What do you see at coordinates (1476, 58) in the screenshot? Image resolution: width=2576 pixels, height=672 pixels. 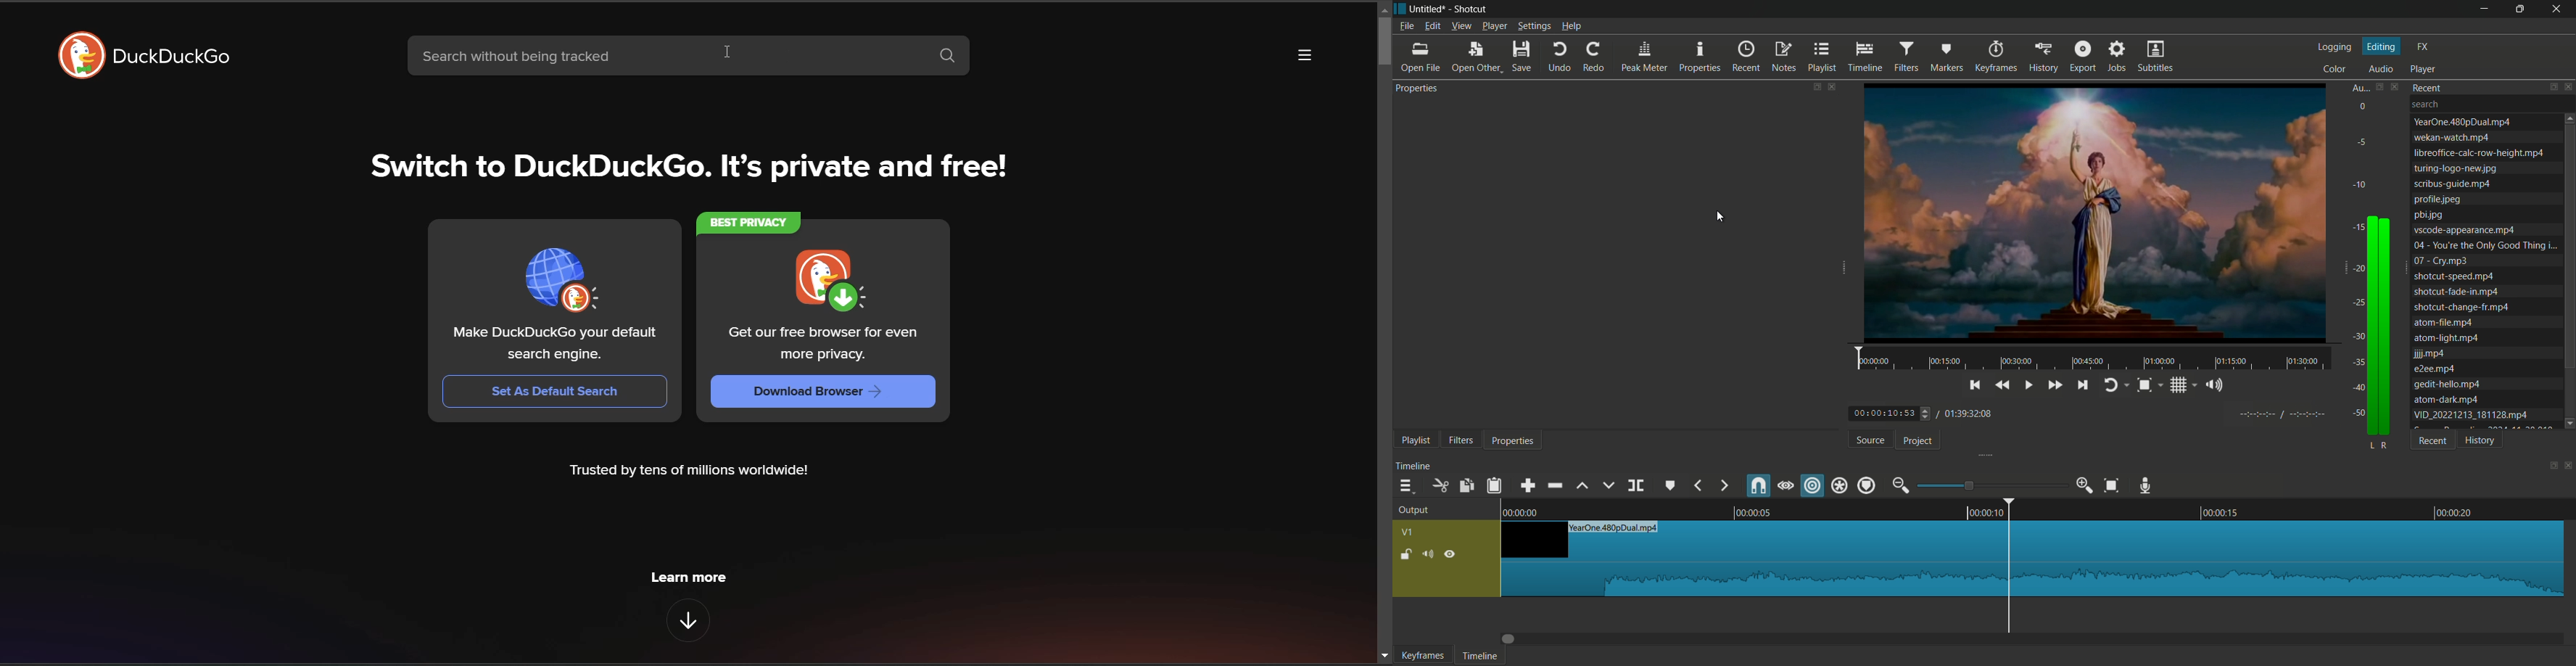 I see `open other` at bounding box center [1476, 58].